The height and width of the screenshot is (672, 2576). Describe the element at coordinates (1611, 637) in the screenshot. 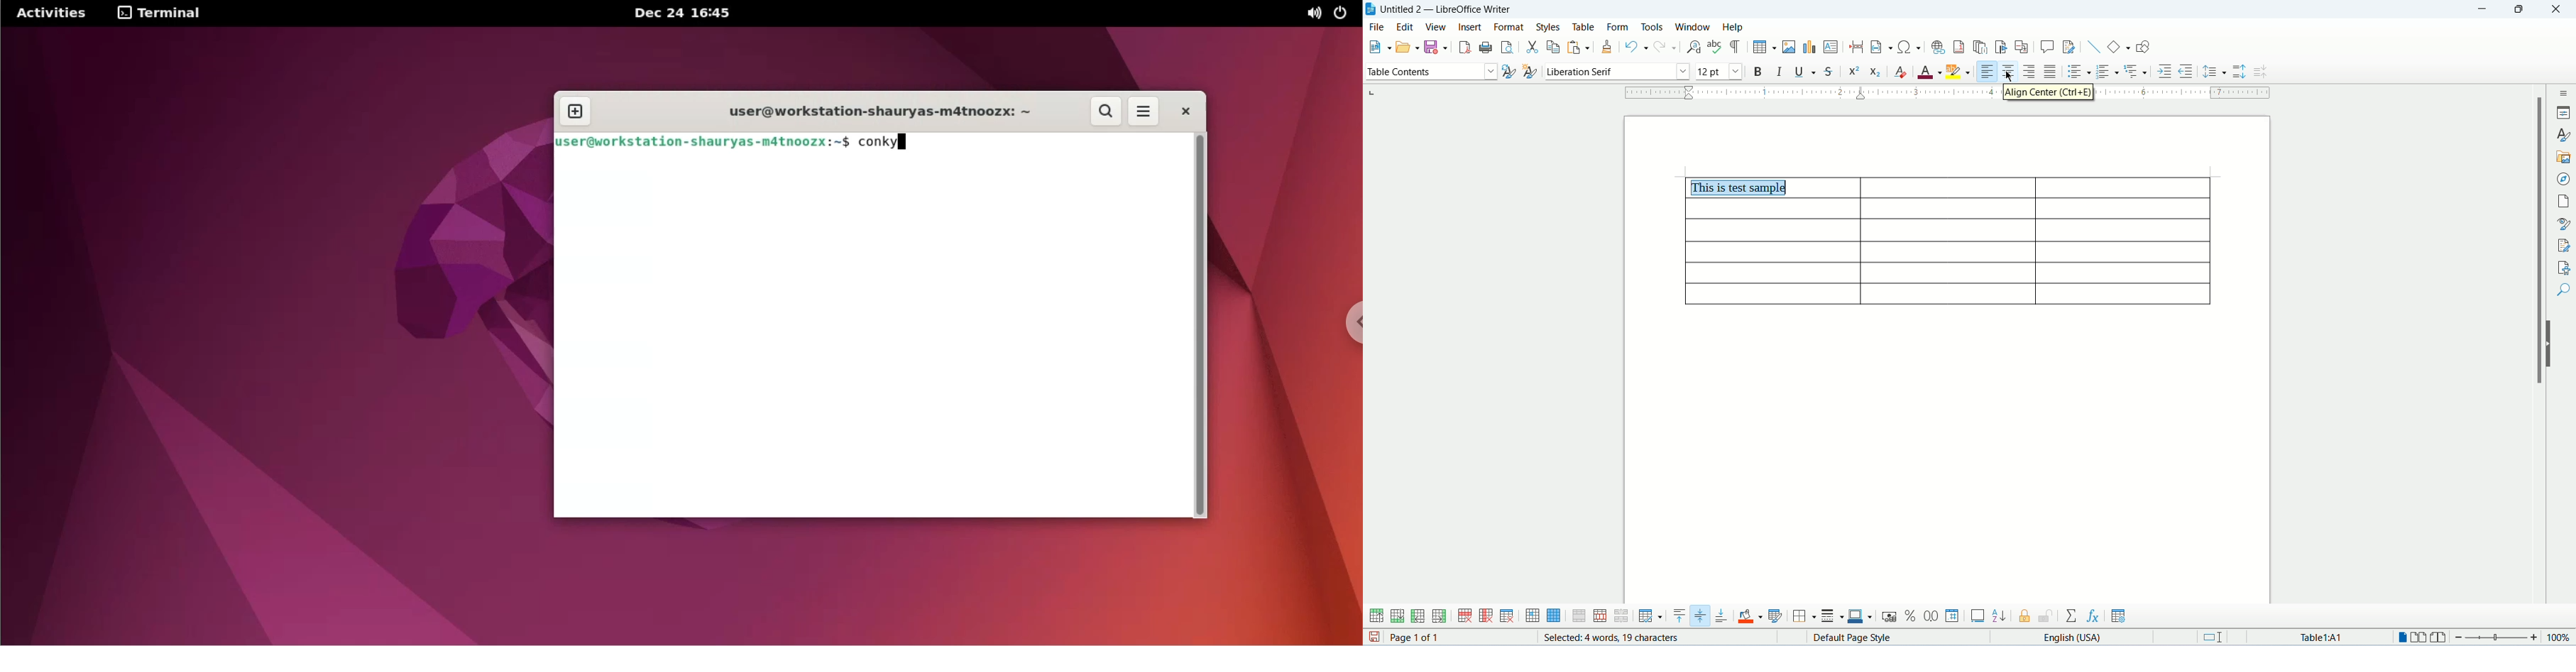

I see `word count` at that location.